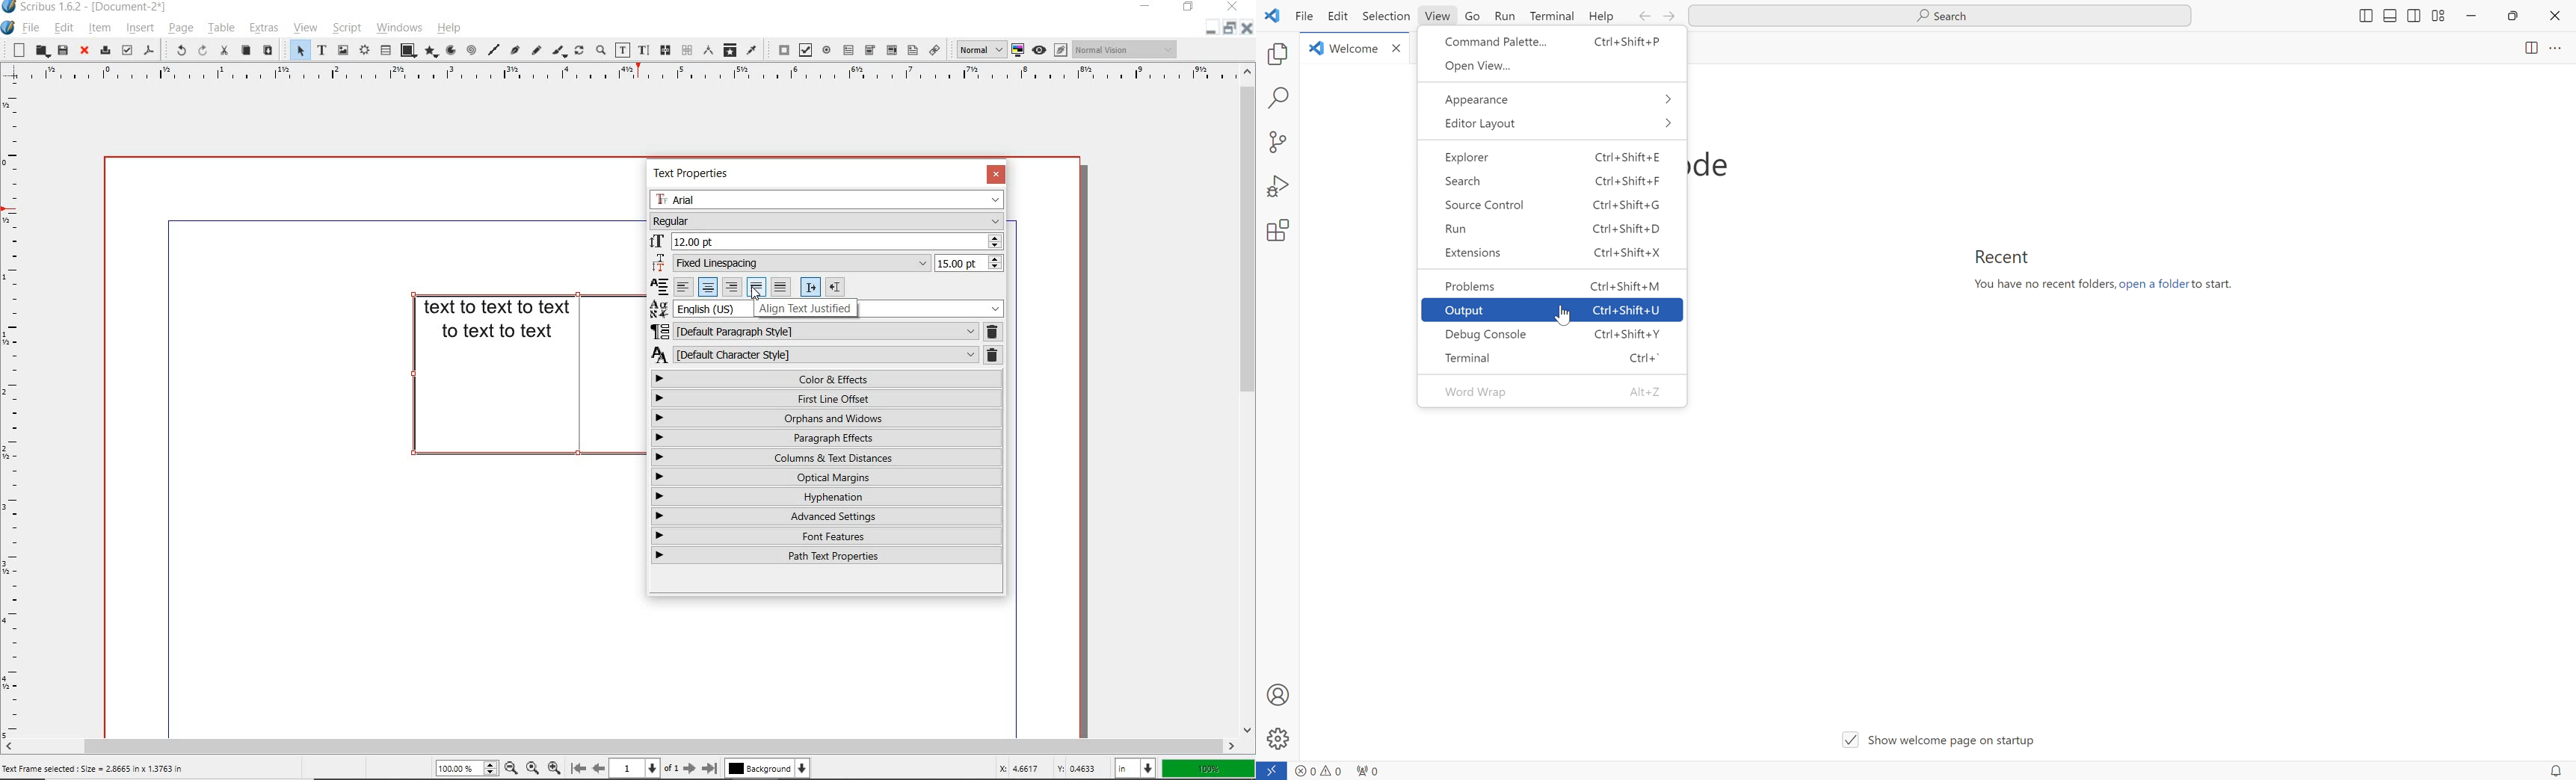  Describe the element at coordinates (1278, 183) in the screenshot. I see `bug` at that location.